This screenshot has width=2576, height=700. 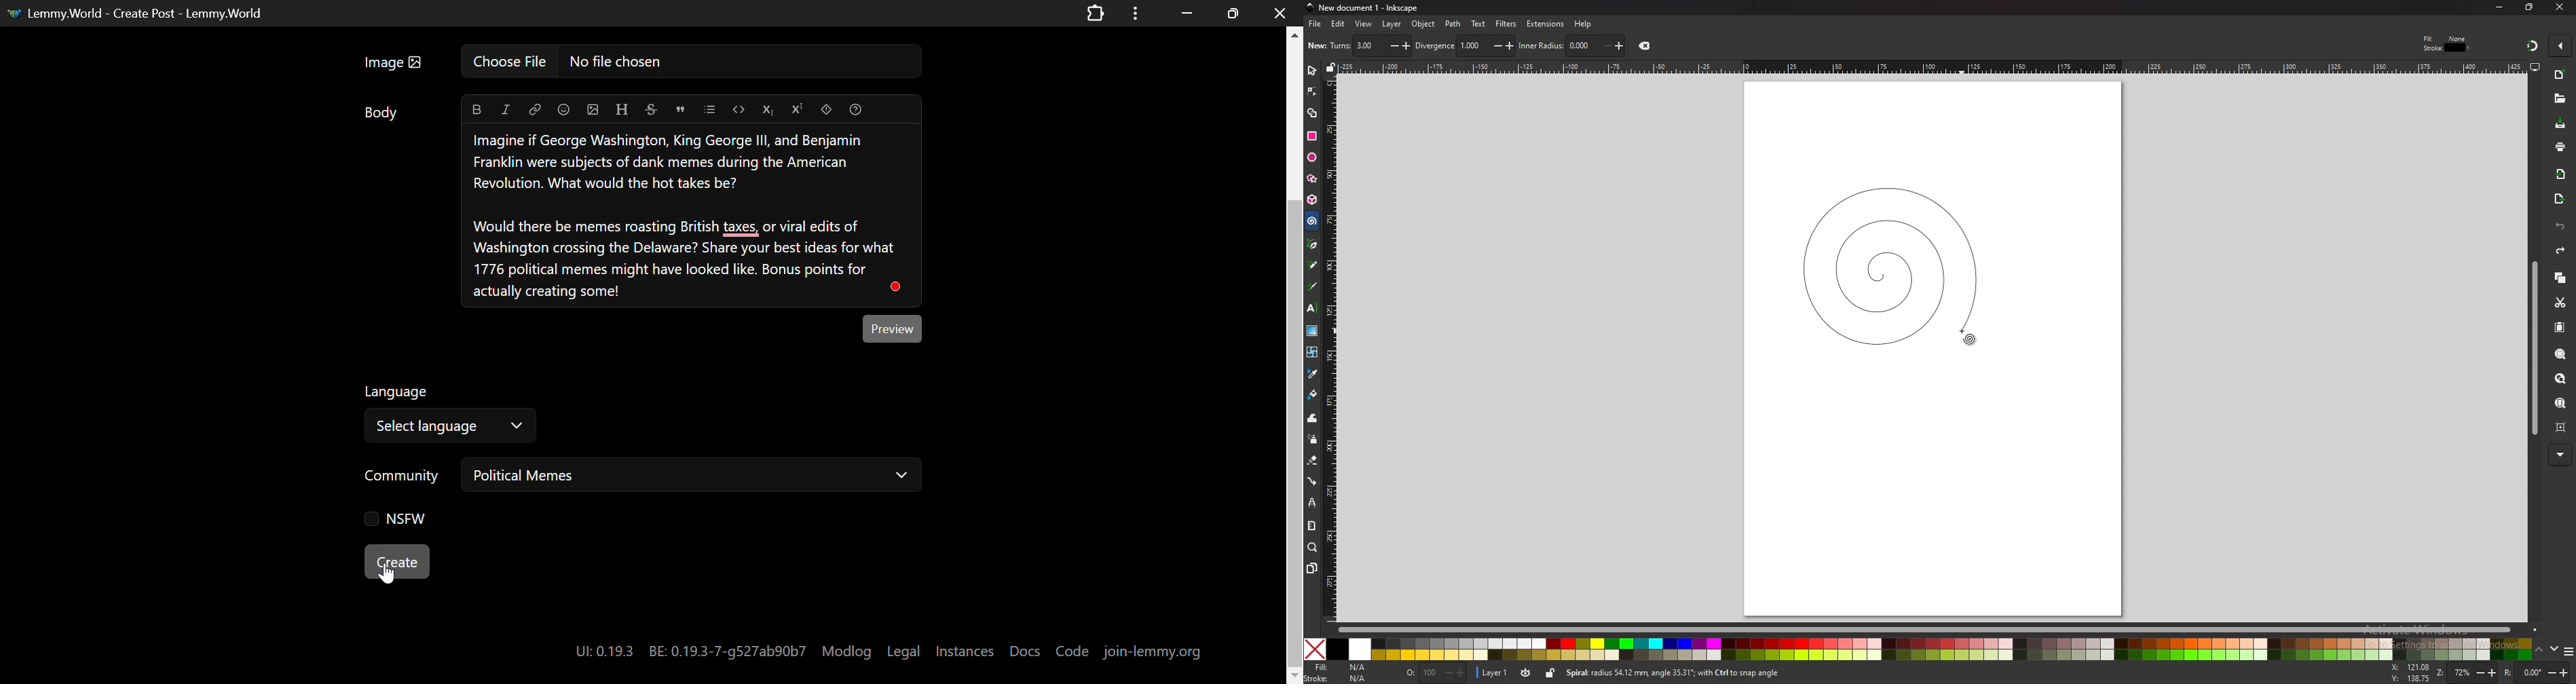 I want to click on more, so click(x=2560, y=453).